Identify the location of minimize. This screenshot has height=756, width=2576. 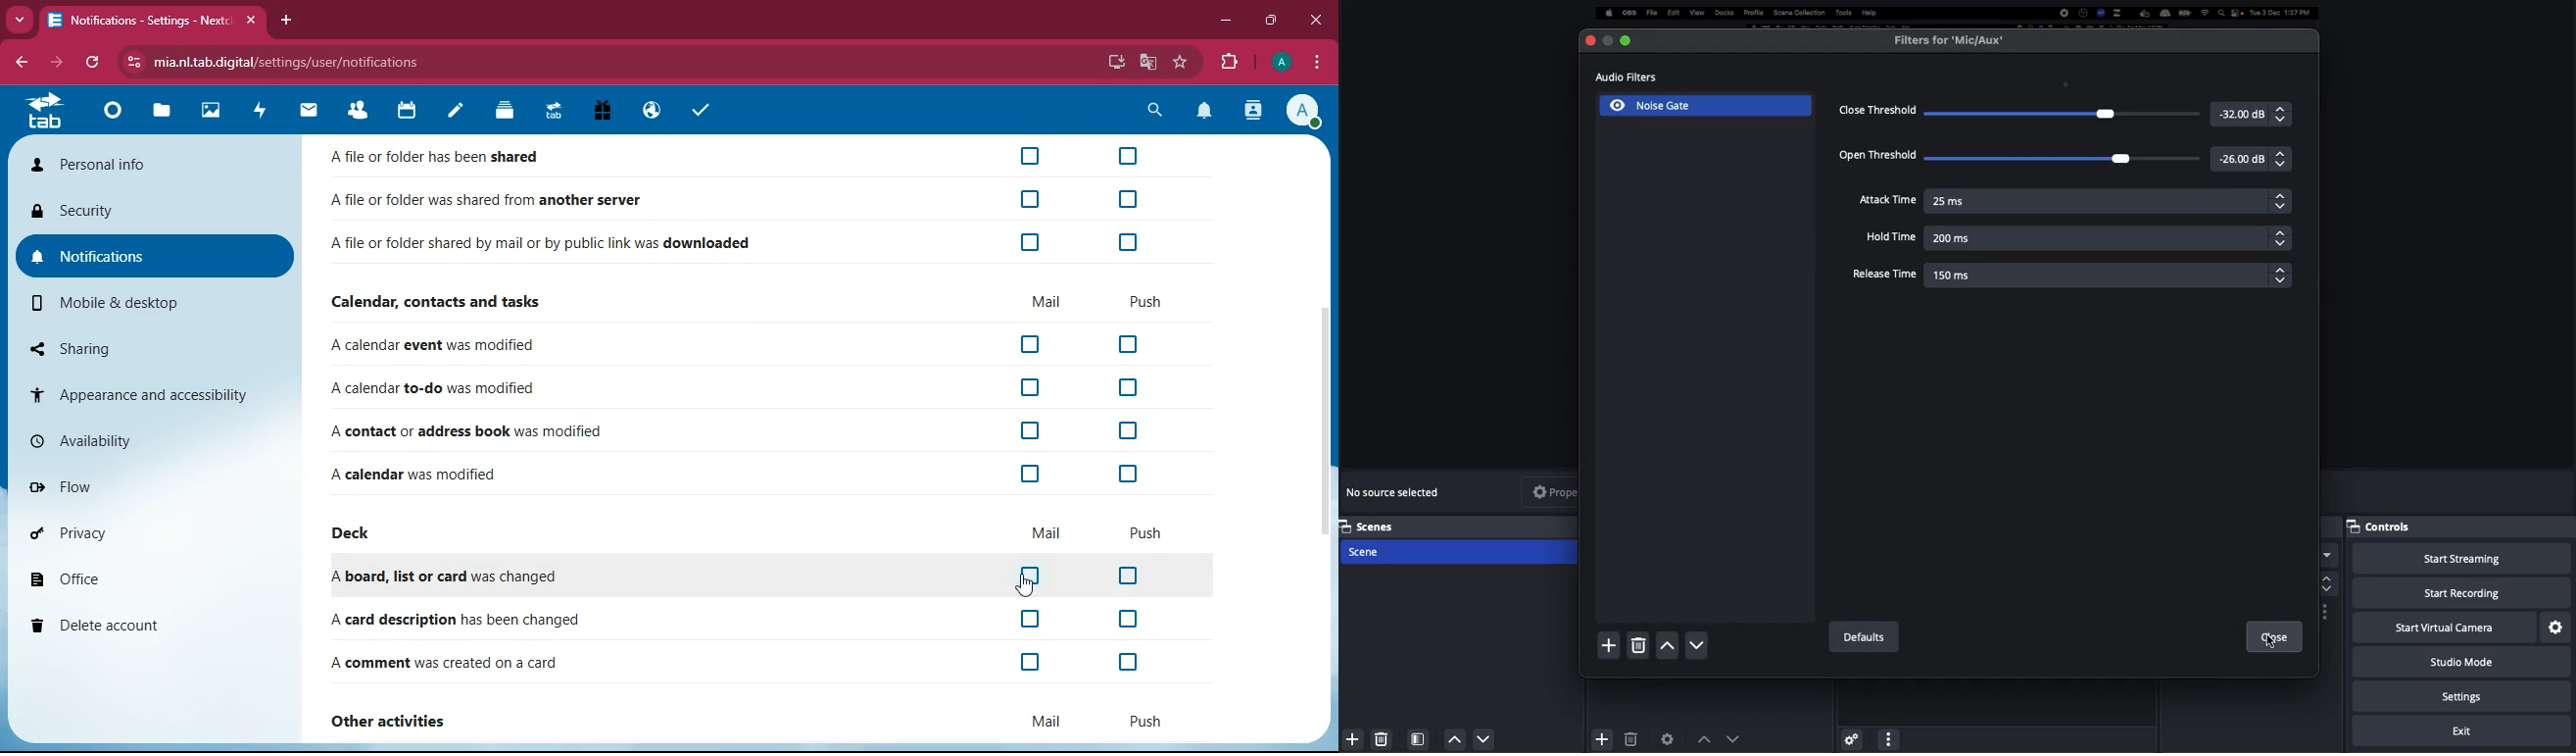
(1226, 22).